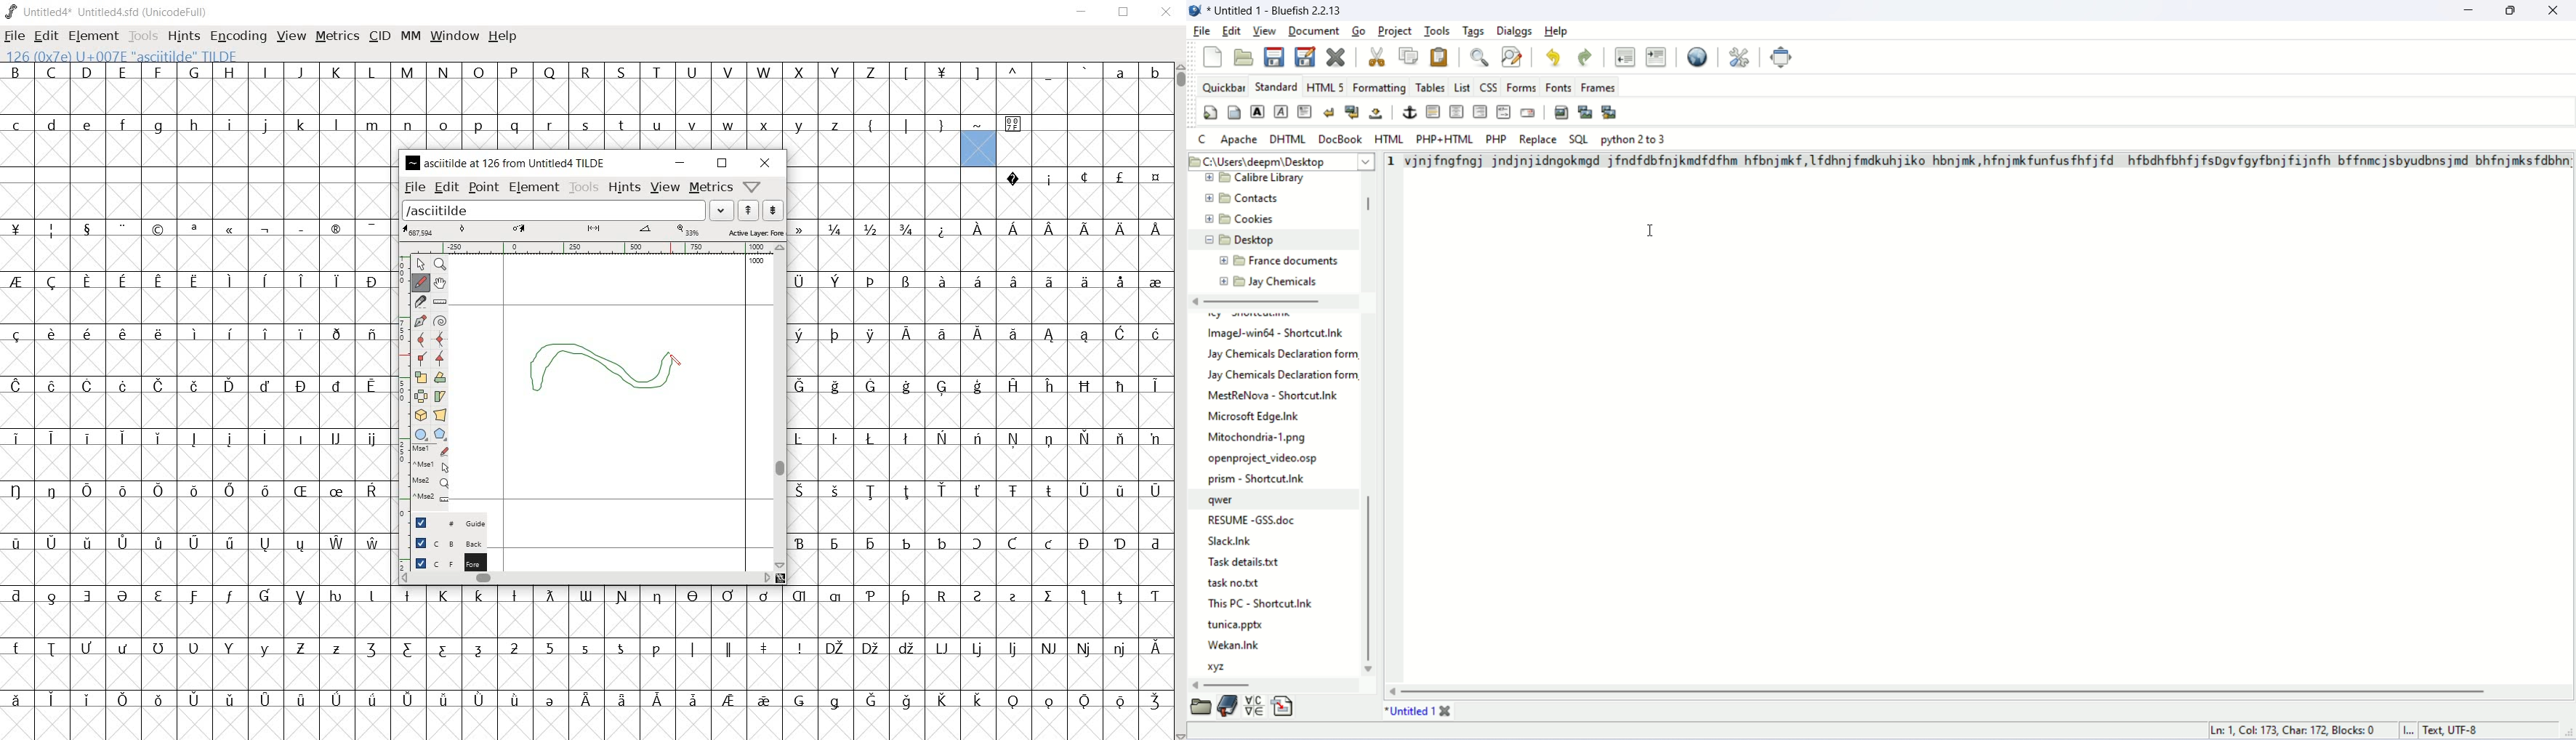  What do you see at coordinates (1558, 31) in the screenshot?
I see `help` at bounding box center [1558, 31].